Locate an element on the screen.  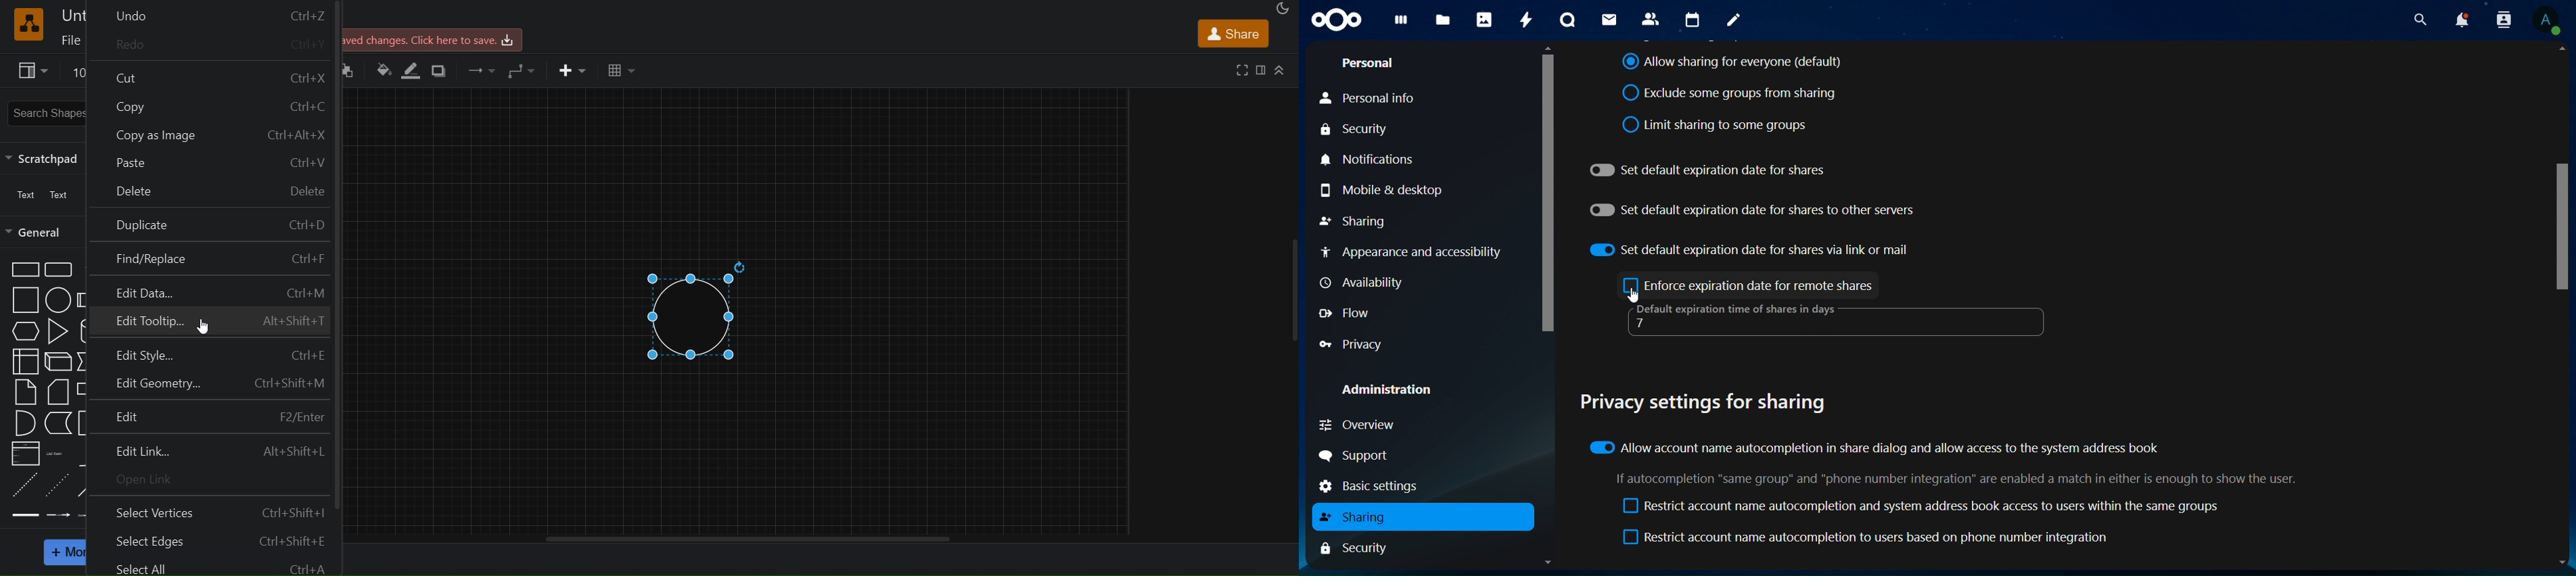
activity is located at coordinates (1522, 19).